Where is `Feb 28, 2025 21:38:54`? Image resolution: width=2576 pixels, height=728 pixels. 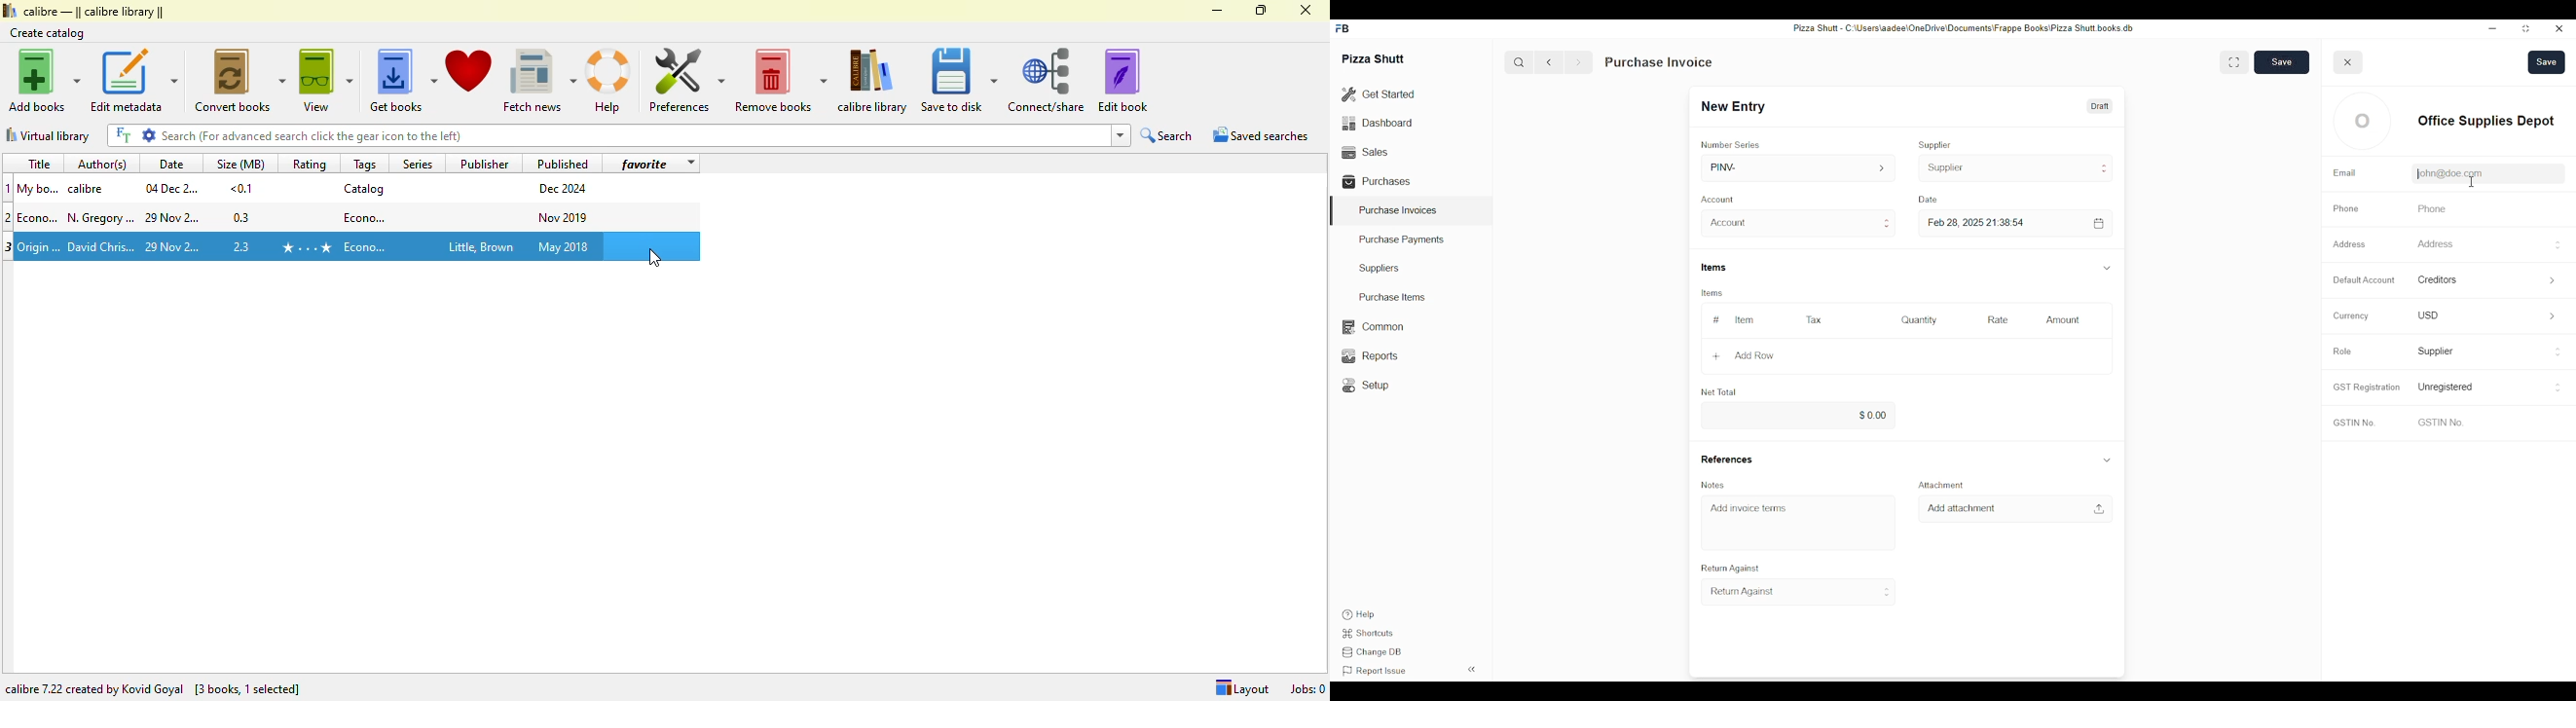 Feb 28, 2025 21:38:54 is located at coordinates (1978, 223).